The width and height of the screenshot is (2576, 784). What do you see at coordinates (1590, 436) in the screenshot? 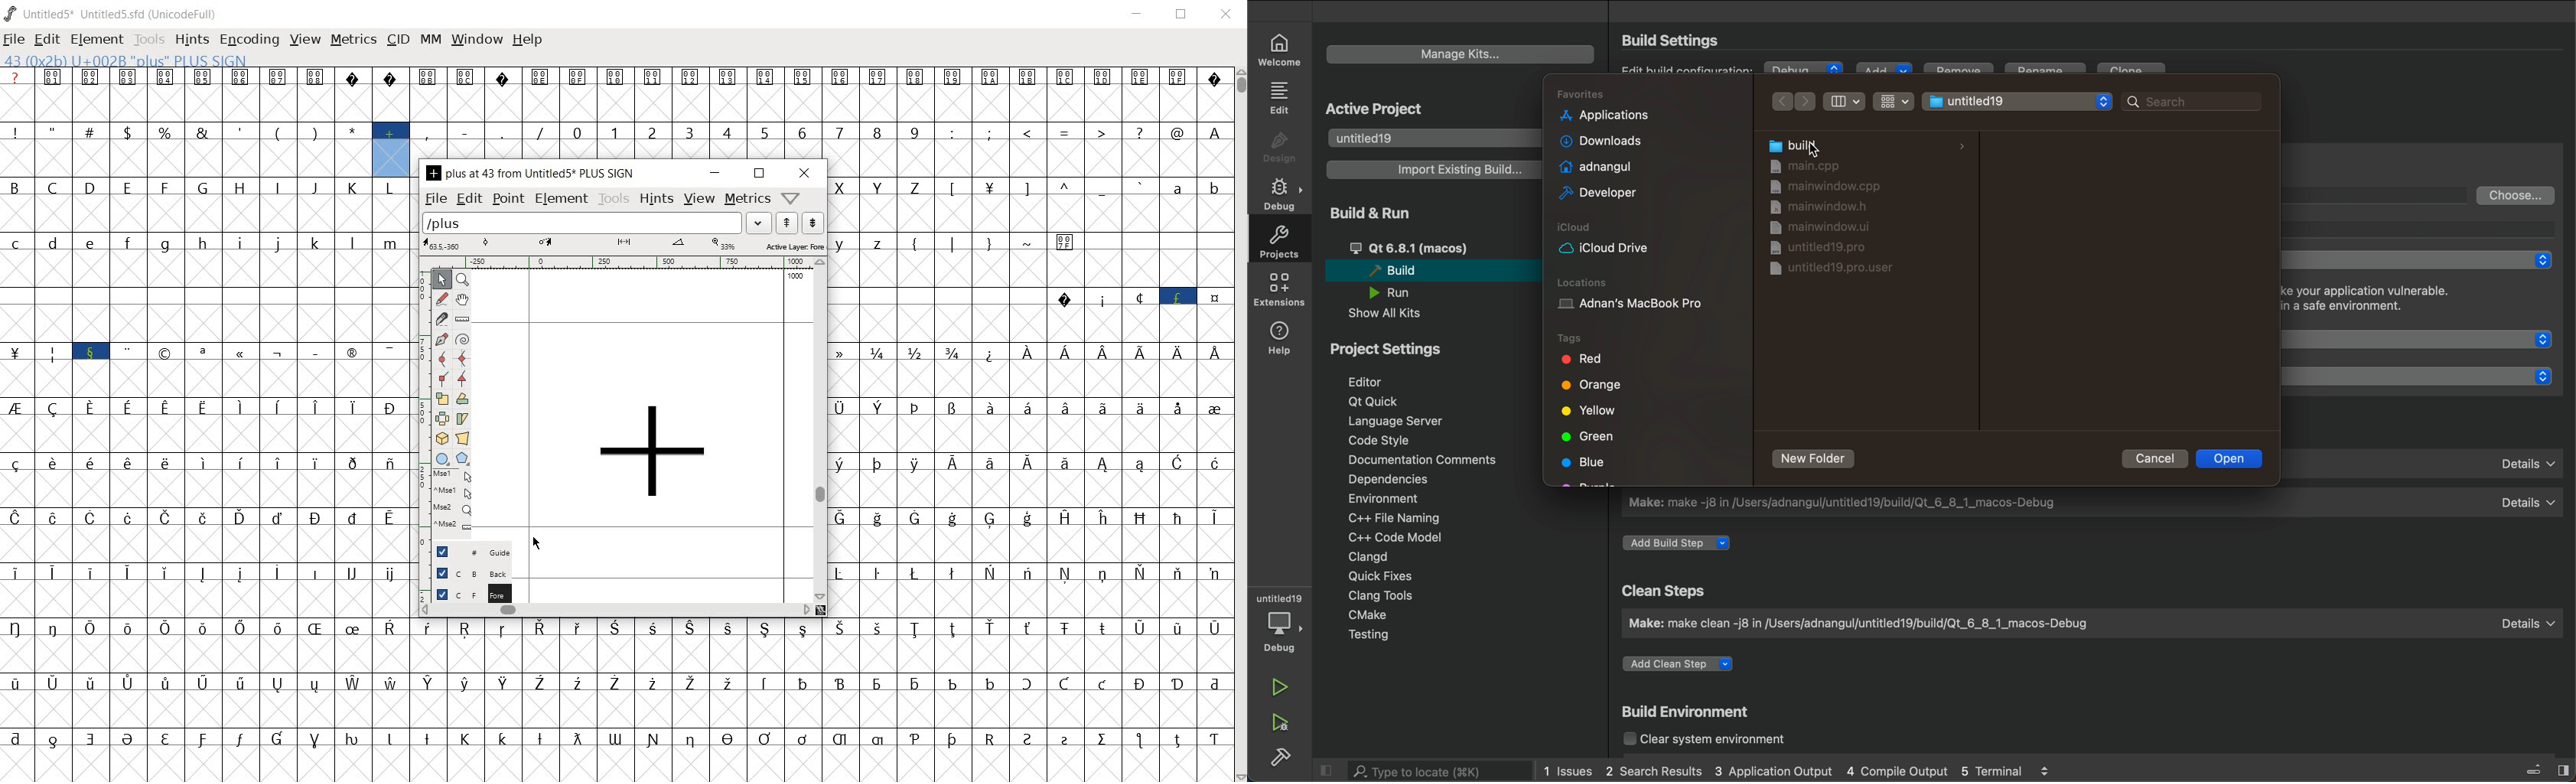
I see `green` at bounding box center [1590, 436].